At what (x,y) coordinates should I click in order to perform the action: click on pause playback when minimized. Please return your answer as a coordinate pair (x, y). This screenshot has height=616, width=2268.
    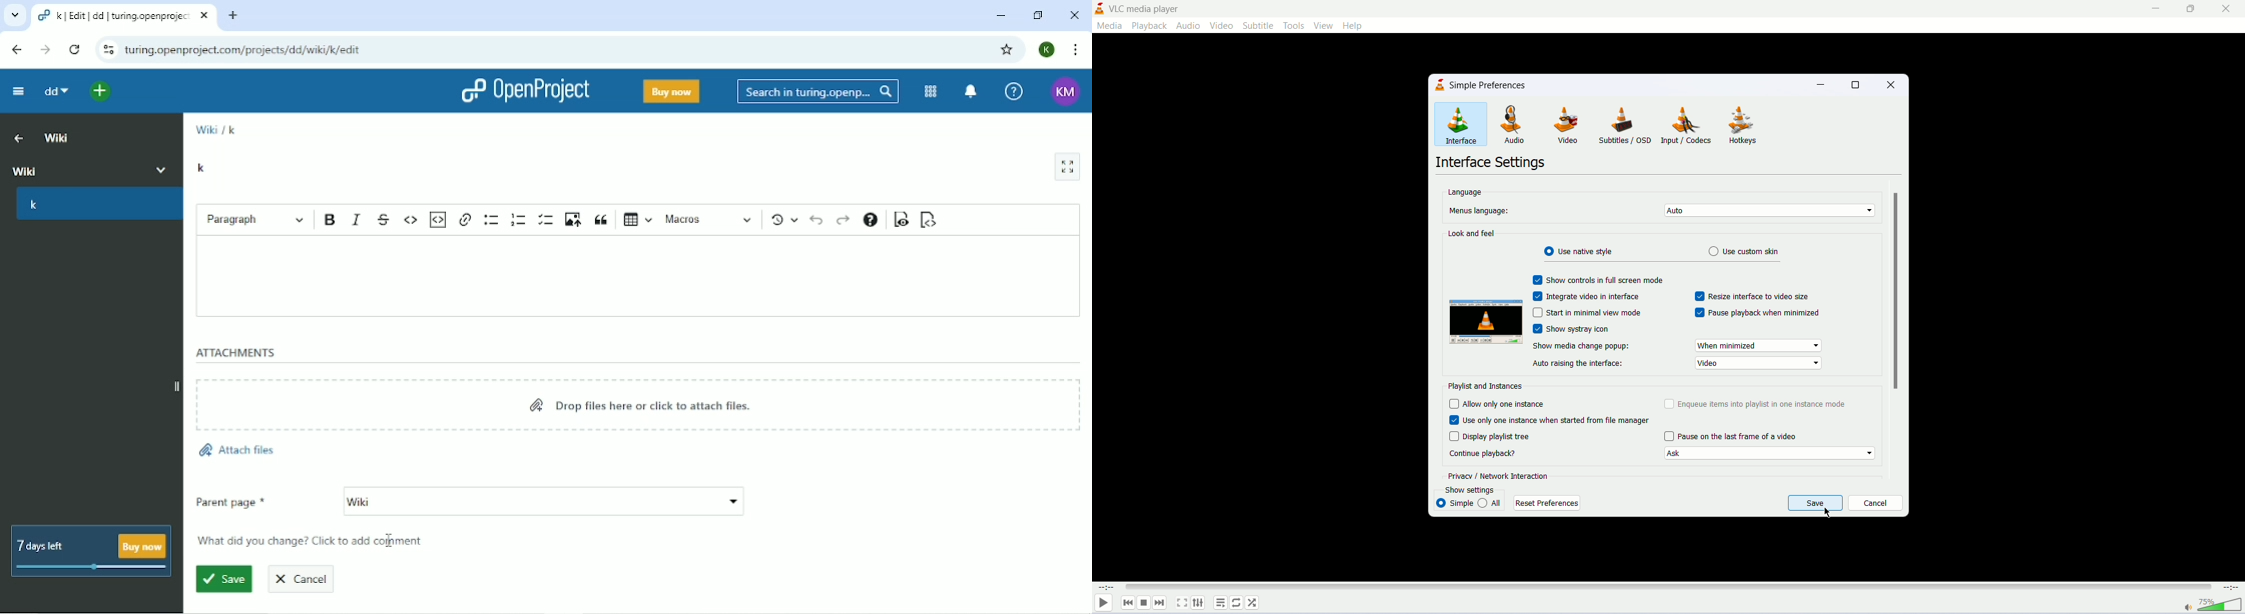
    Looking at the image, I should click on (1763, 314).